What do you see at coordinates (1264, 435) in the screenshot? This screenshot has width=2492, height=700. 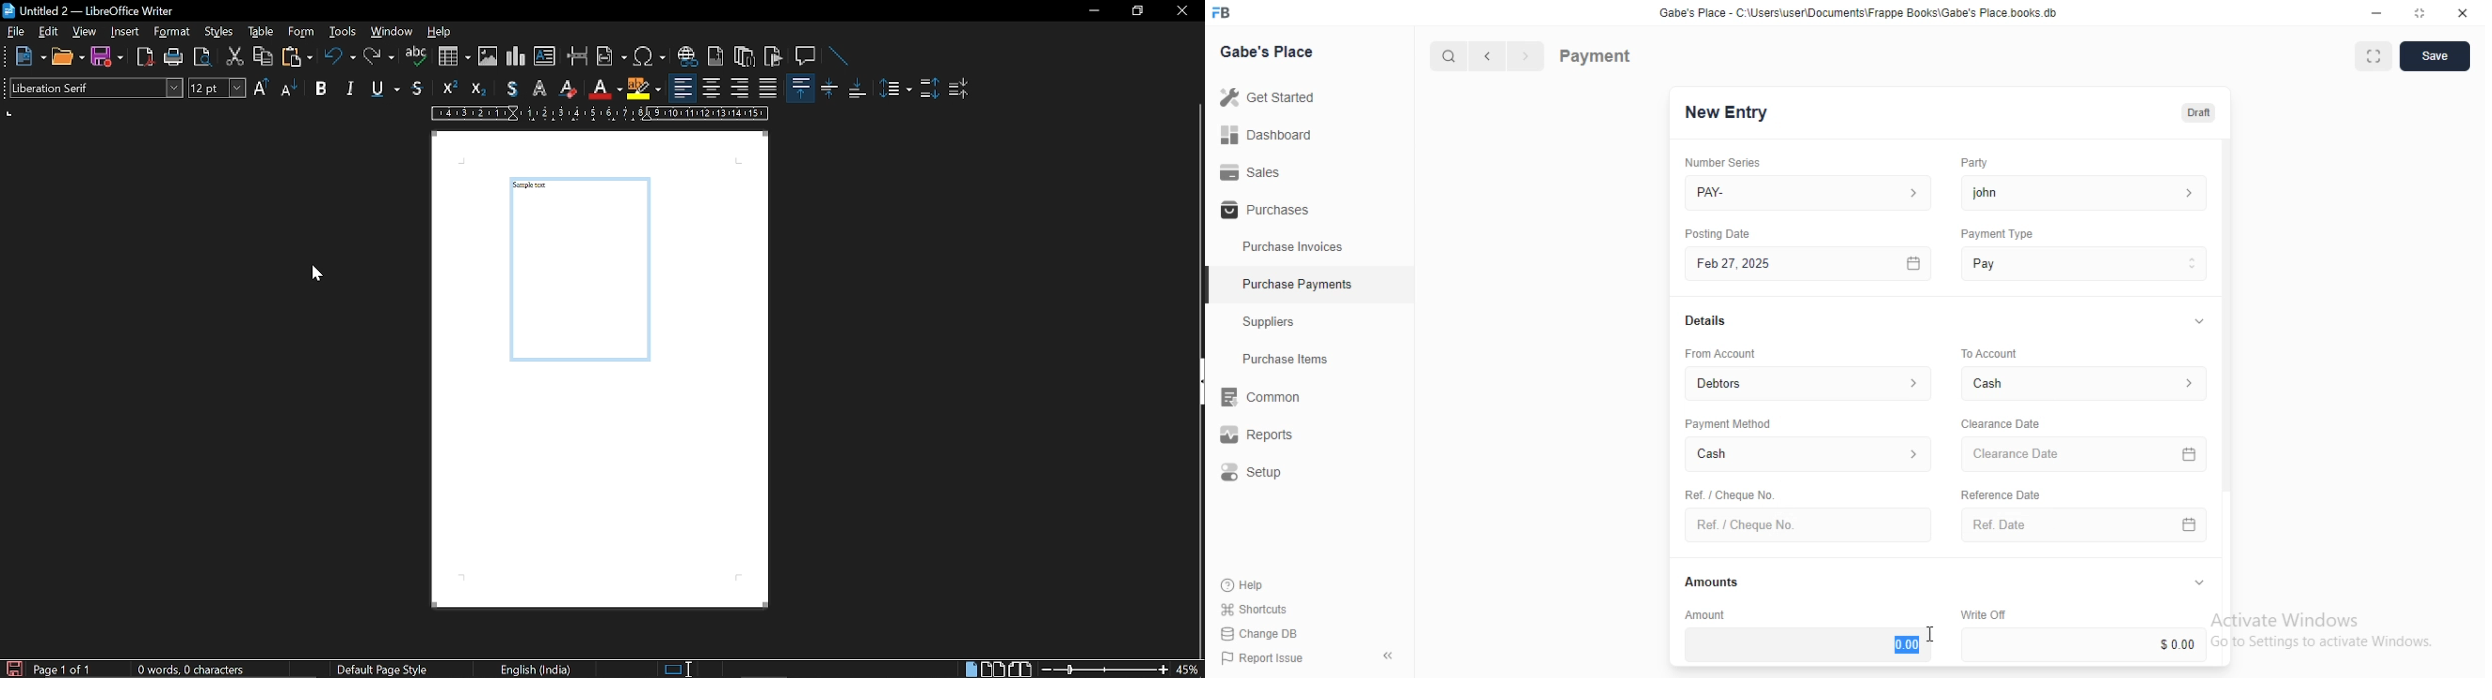 I see `Reports.` at bounding box center [1264, 435].